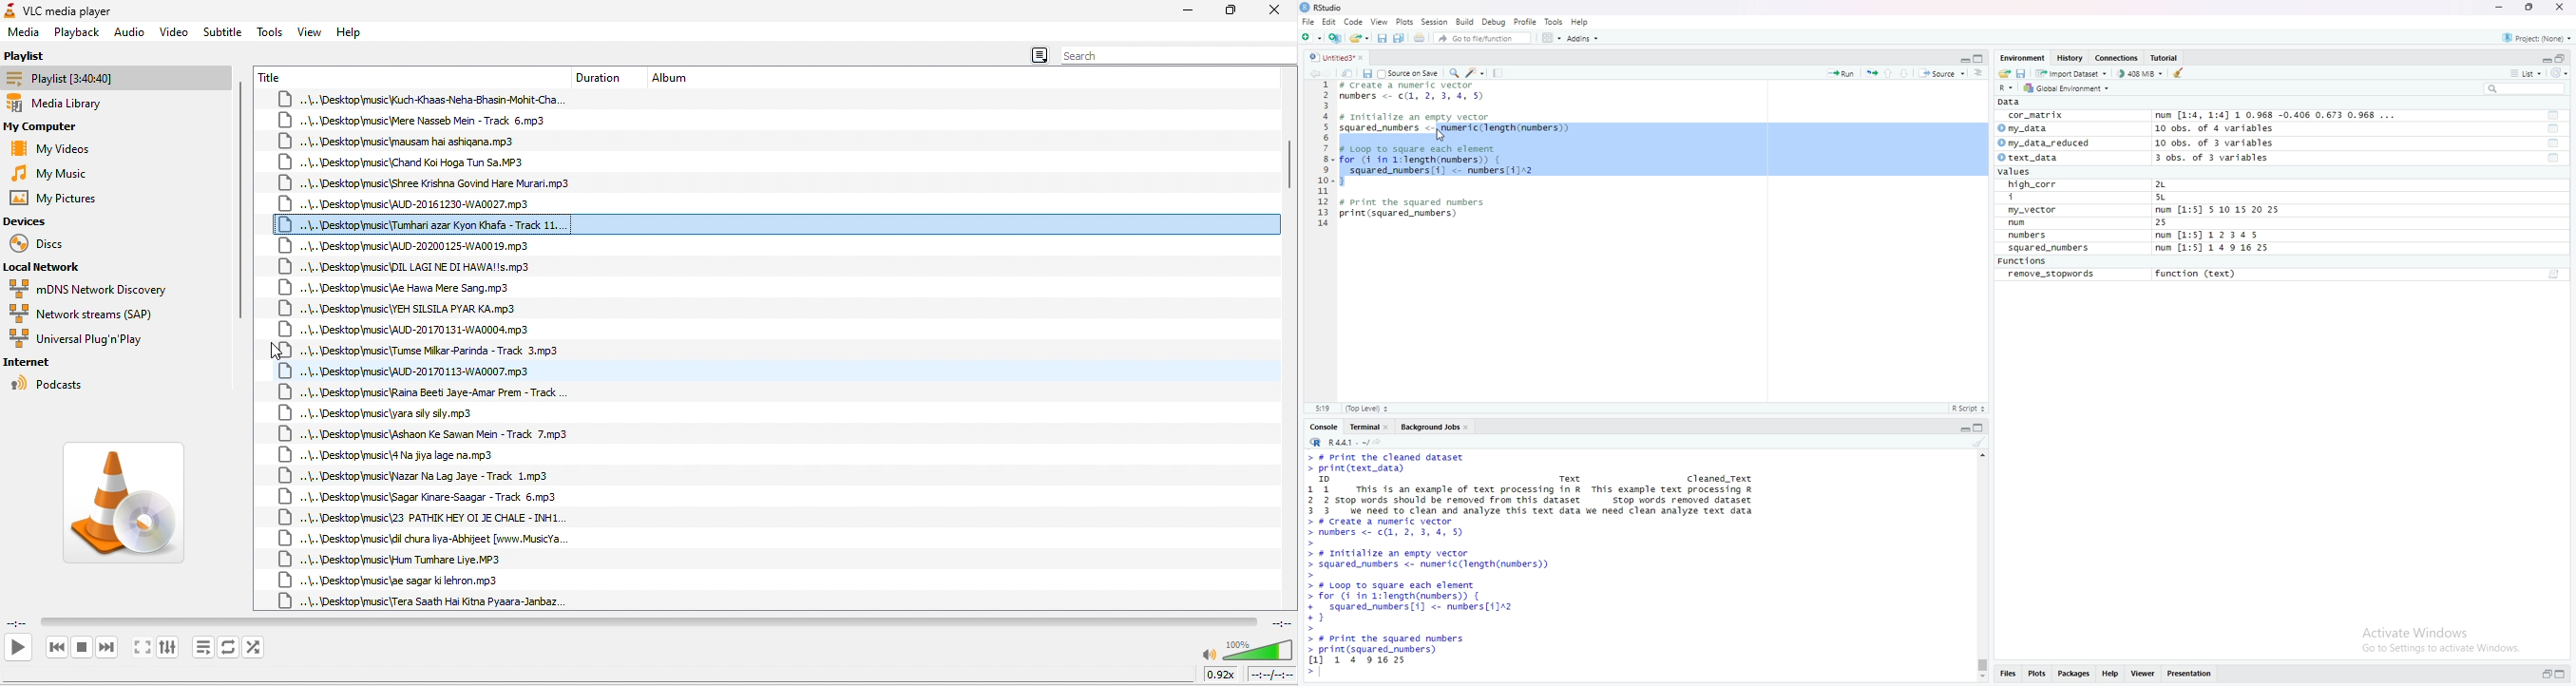 The height and width of the screenshot is (700, 2576). Describe the element at coordinates (2022, 73) in the screenshot. I see `save workspace` at that location.